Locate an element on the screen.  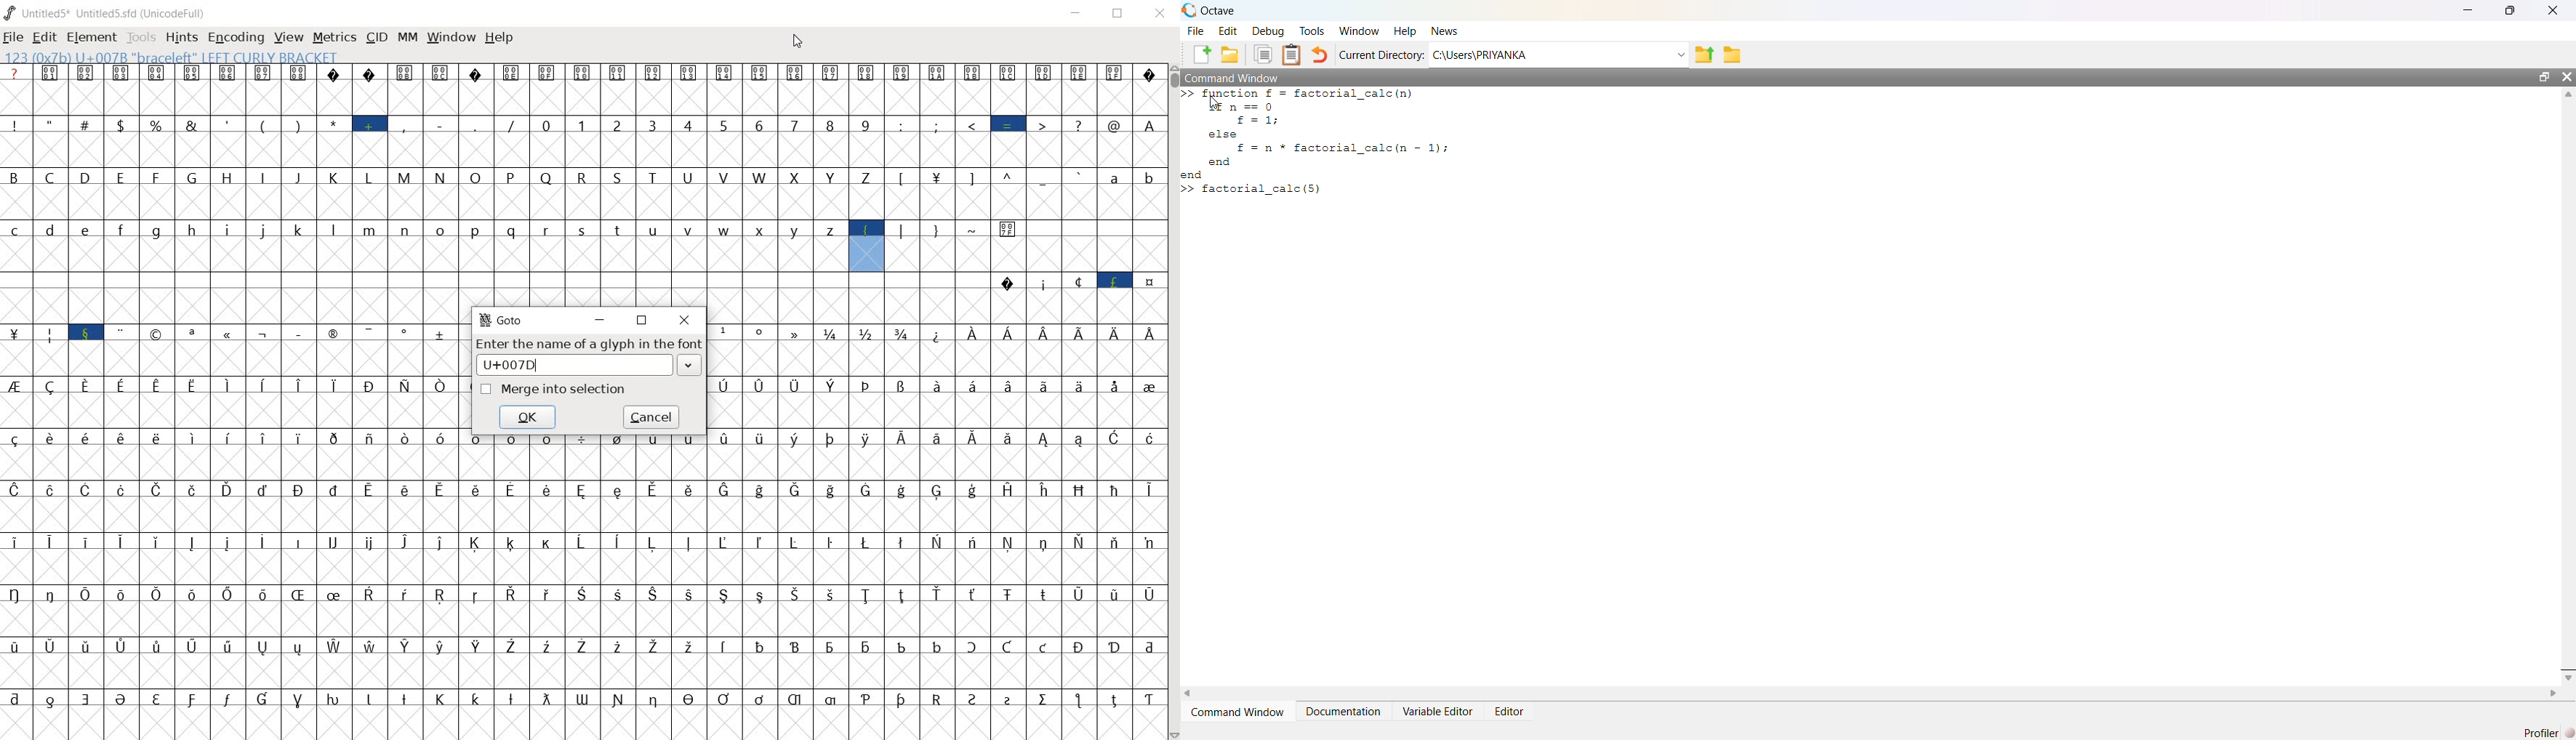
CID is located at coordinates (377, 38).